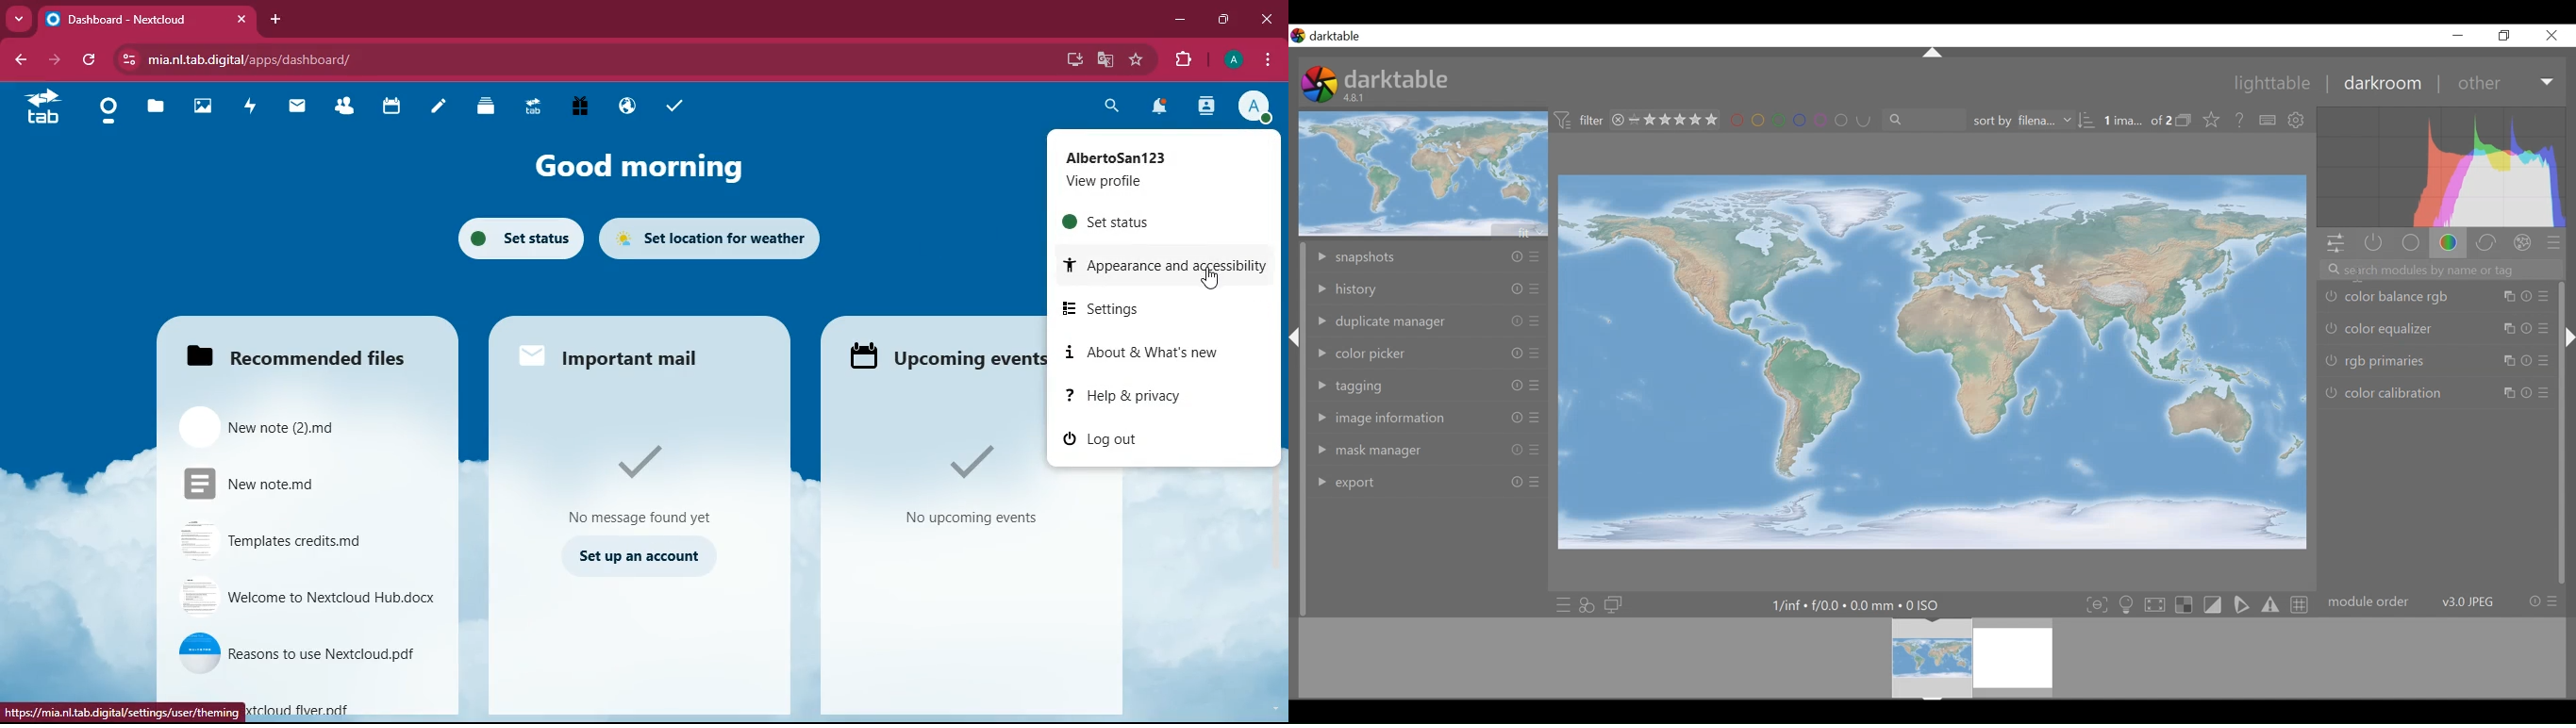 The height and width of the screenshot is (728, 2576). I want to click on back, so click(23, 60).